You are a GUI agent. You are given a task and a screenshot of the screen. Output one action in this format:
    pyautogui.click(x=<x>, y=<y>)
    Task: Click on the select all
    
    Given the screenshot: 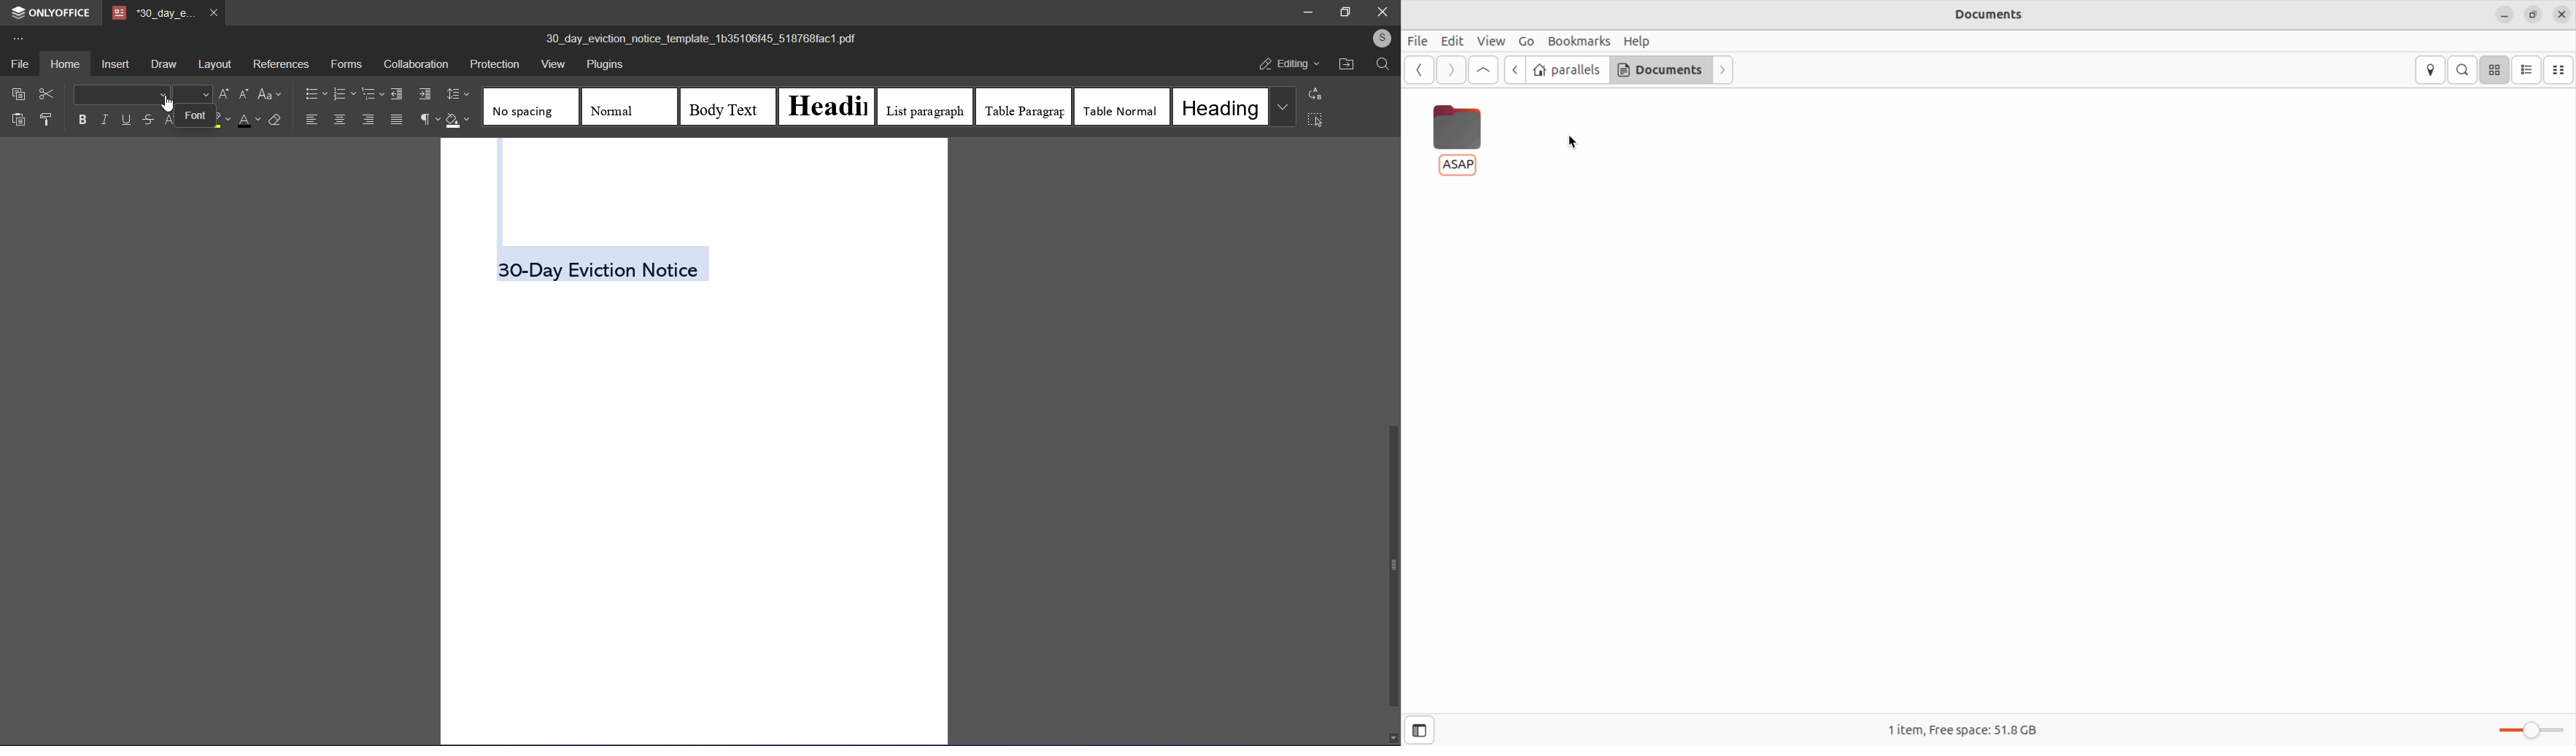 What is the action you would take?
    pyautogui.click(x=1315, y=121)
    